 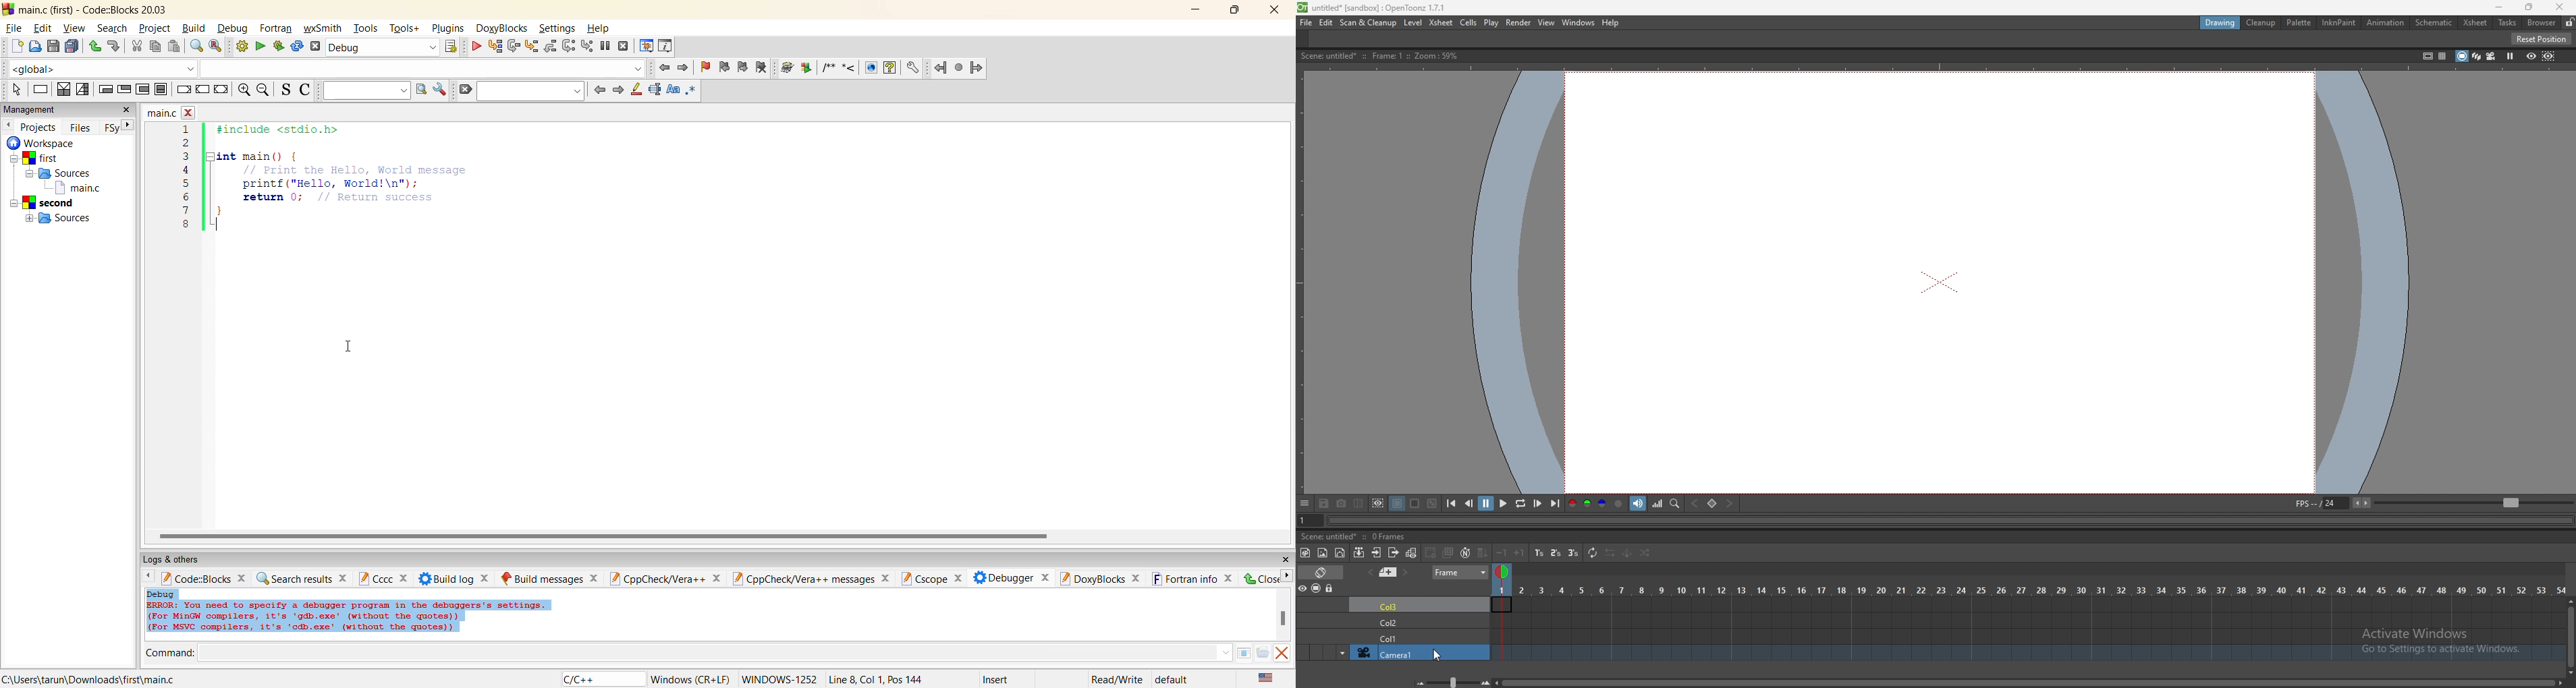 I want to click on build and run, so click(x=277, y=47).